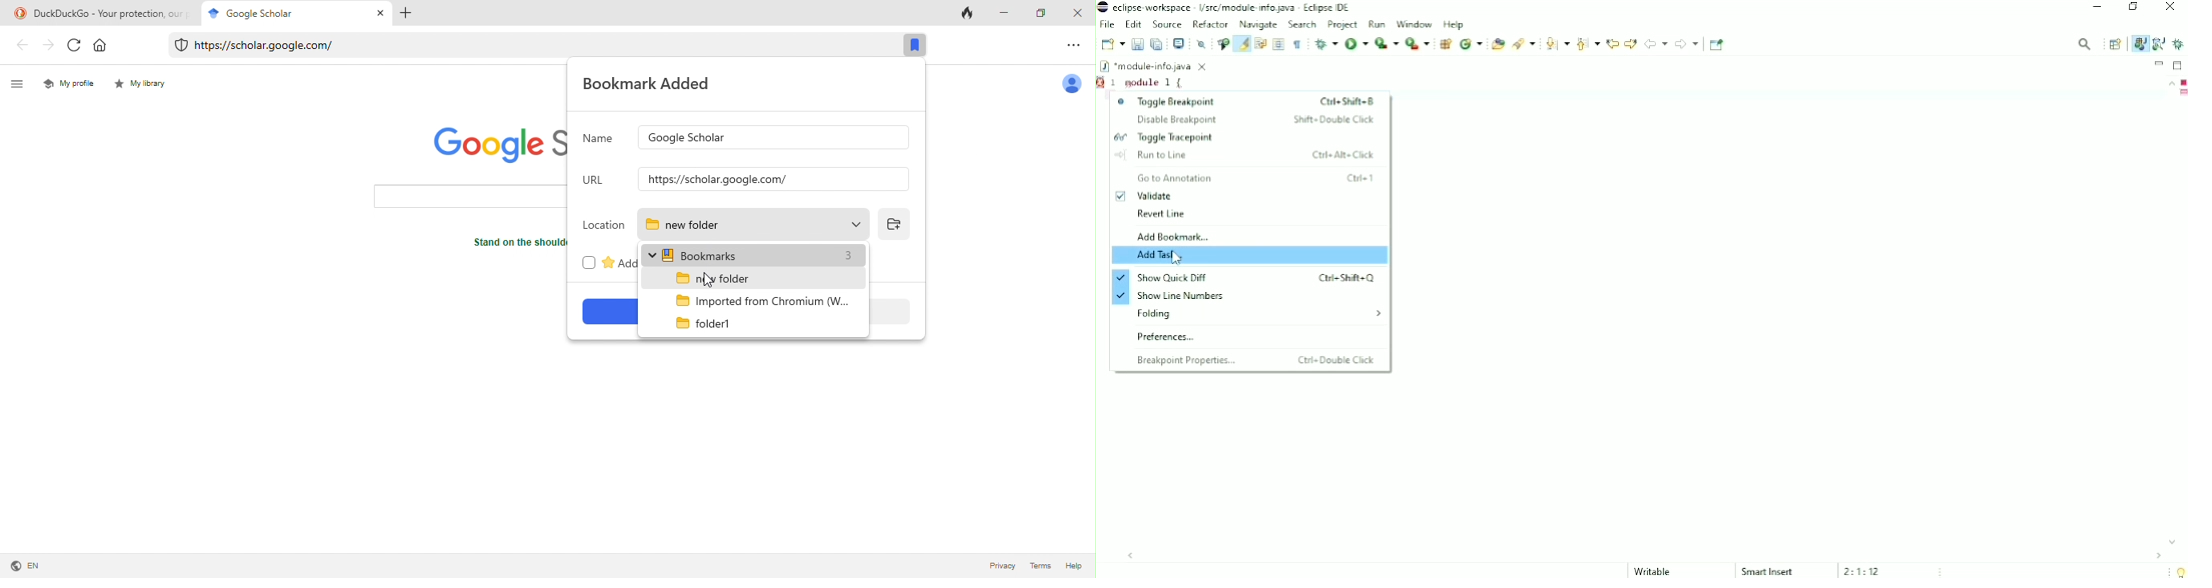 The width and height of the screenshot is (2212, 588). What do you see at coordinates (1075, 86) in the screenshot?
I see `account` at bounding box center [1075, 86].